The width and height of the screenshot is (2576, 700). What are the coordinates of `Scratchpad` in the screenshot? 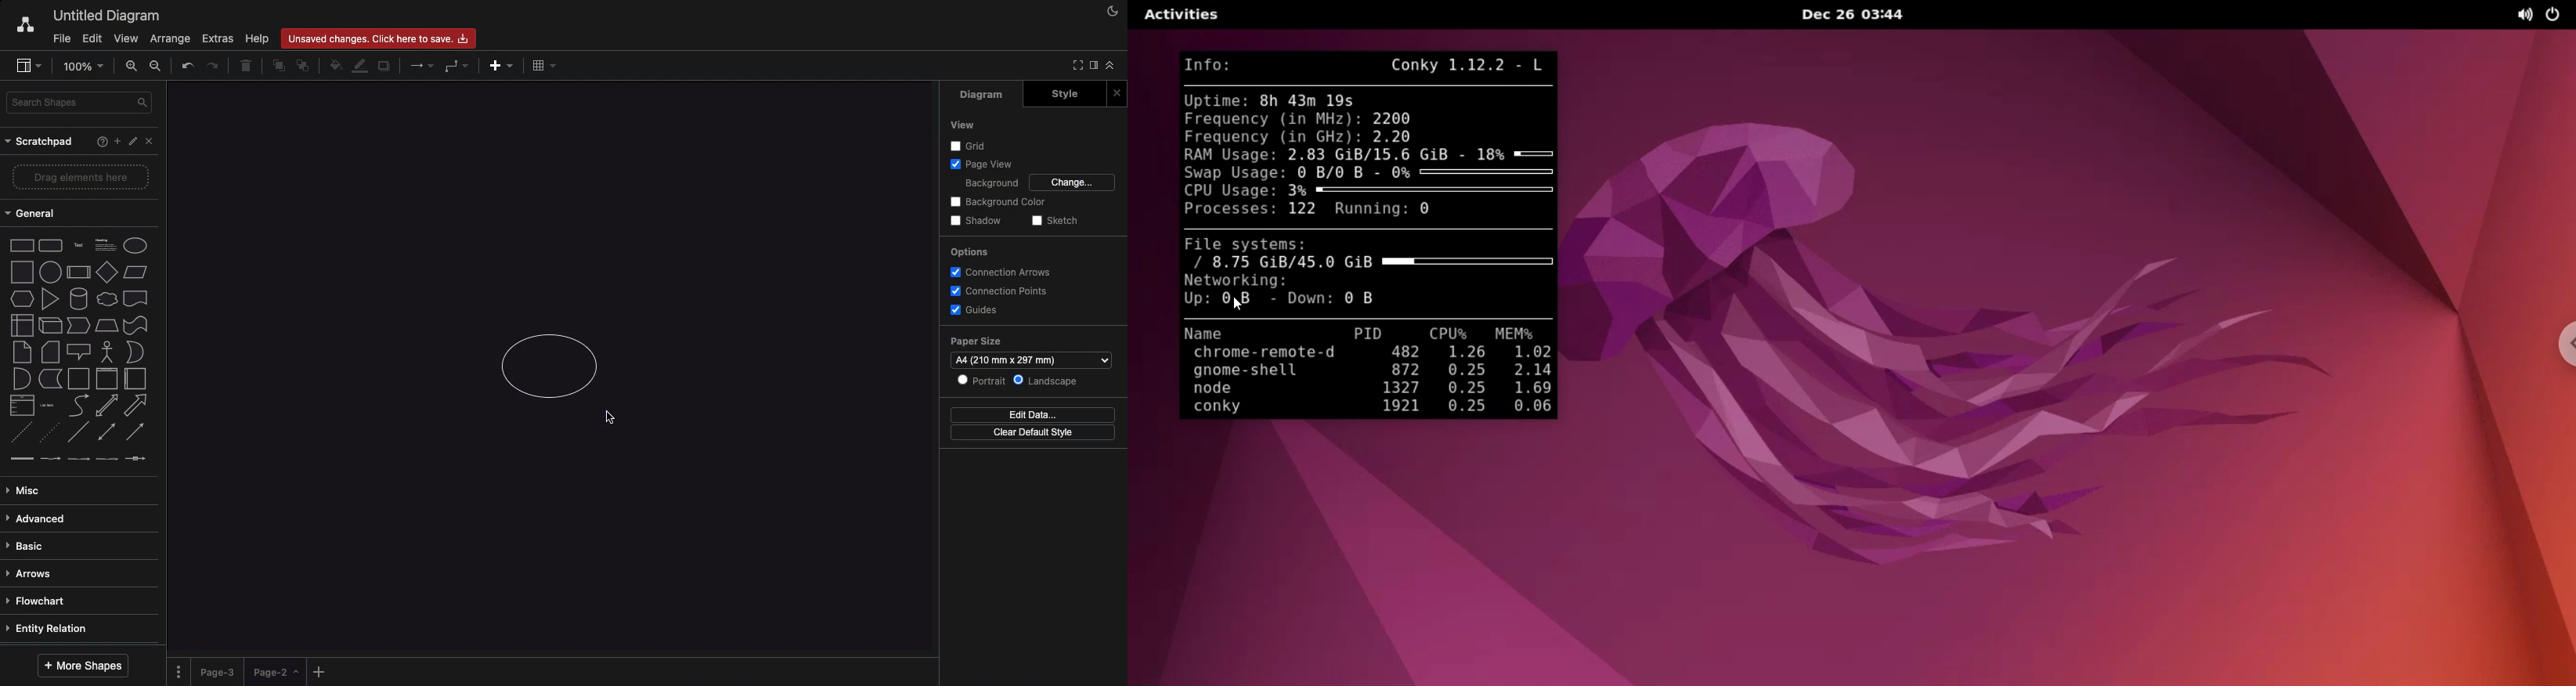 It's located at (41, 143).